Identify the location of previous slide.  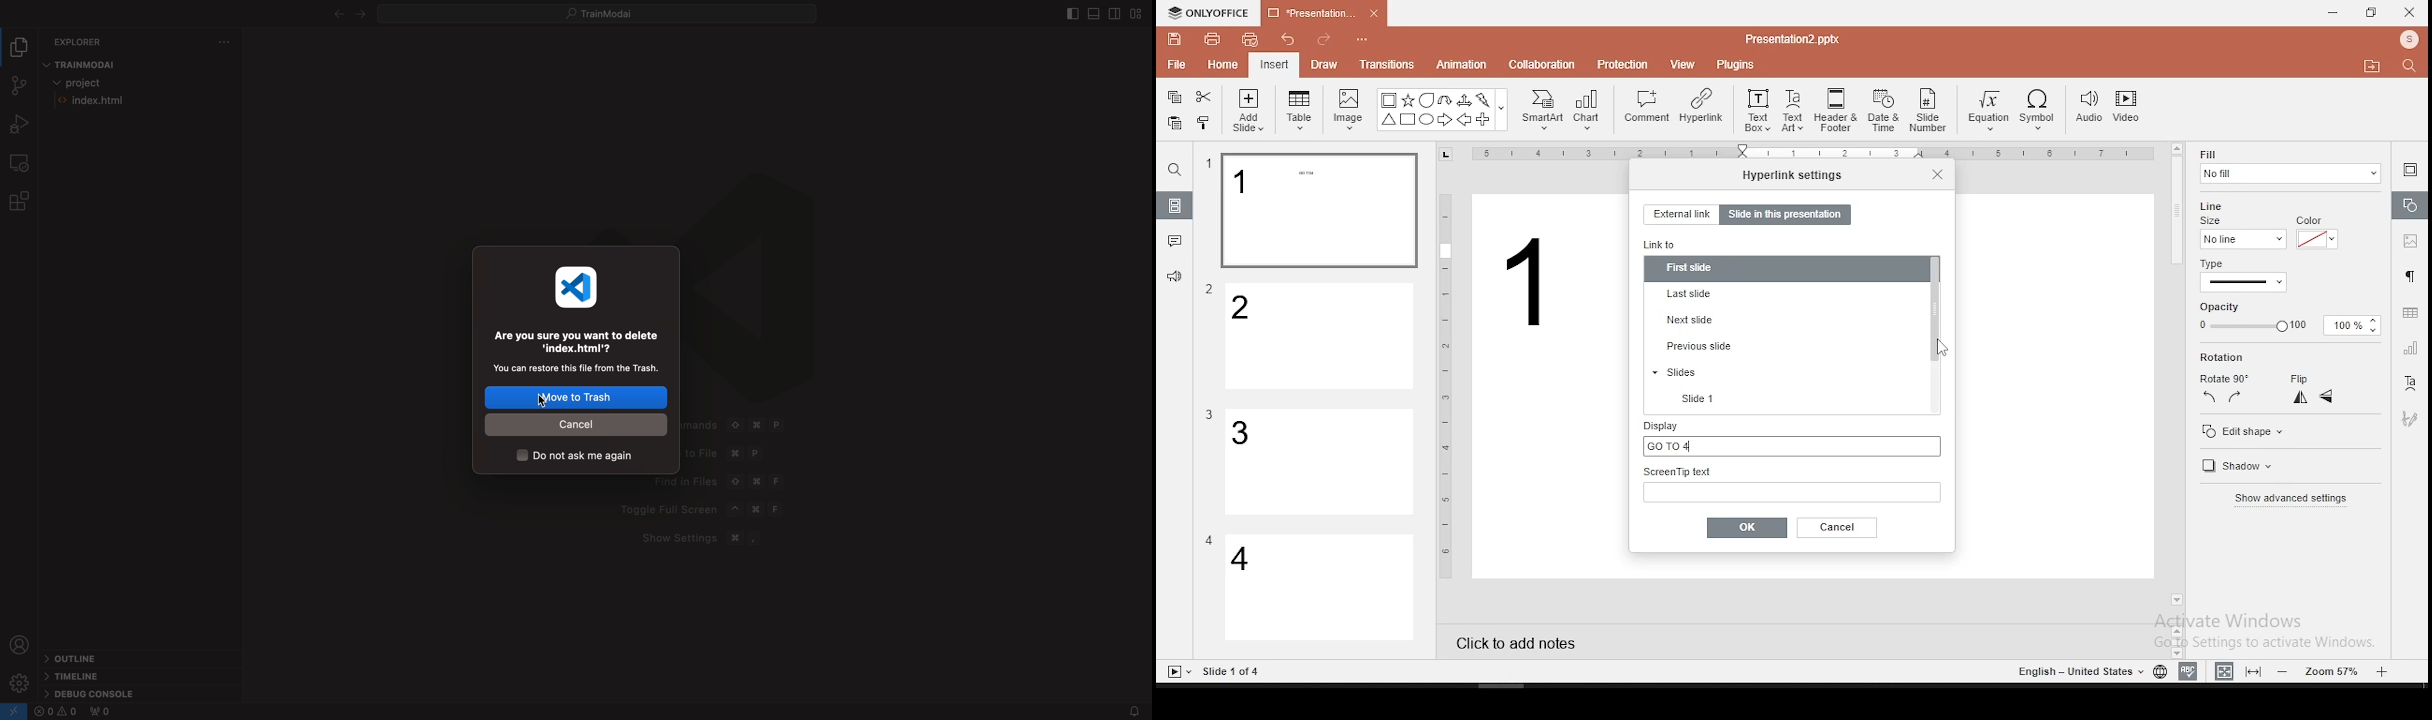
(1785, 347).